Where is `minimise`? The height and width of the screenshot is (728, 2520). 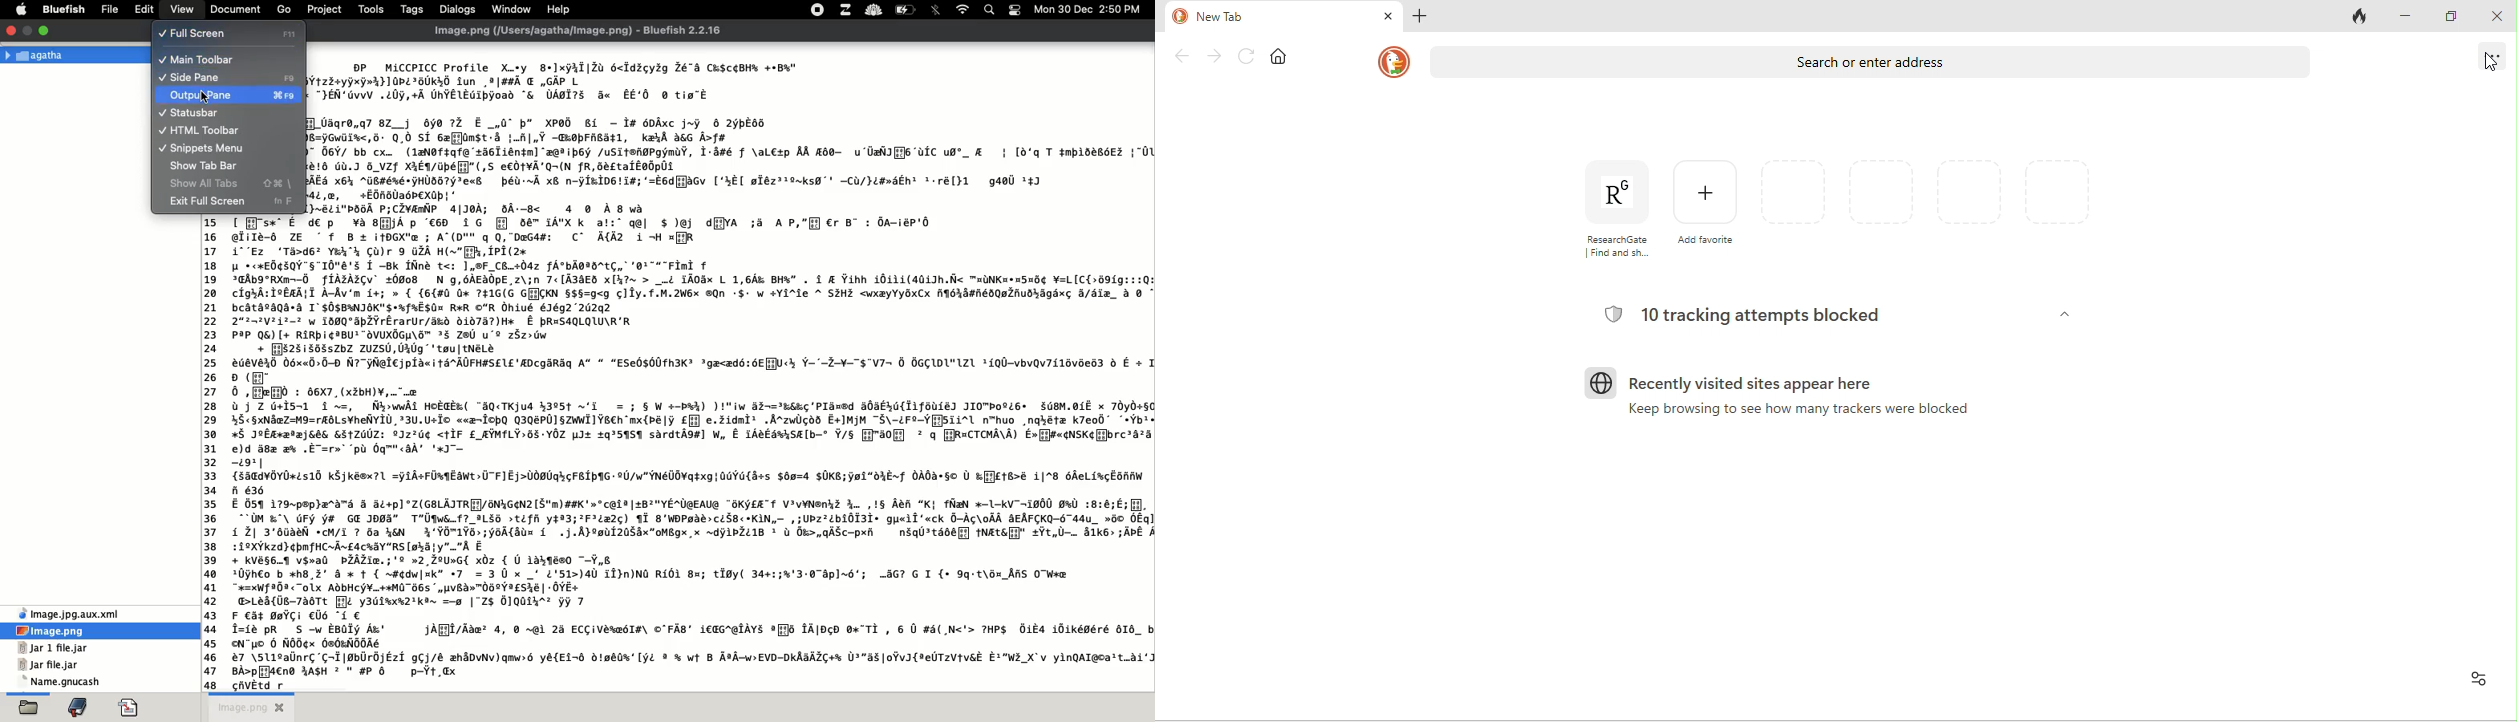 minimise is located at coordinates (26, 30).